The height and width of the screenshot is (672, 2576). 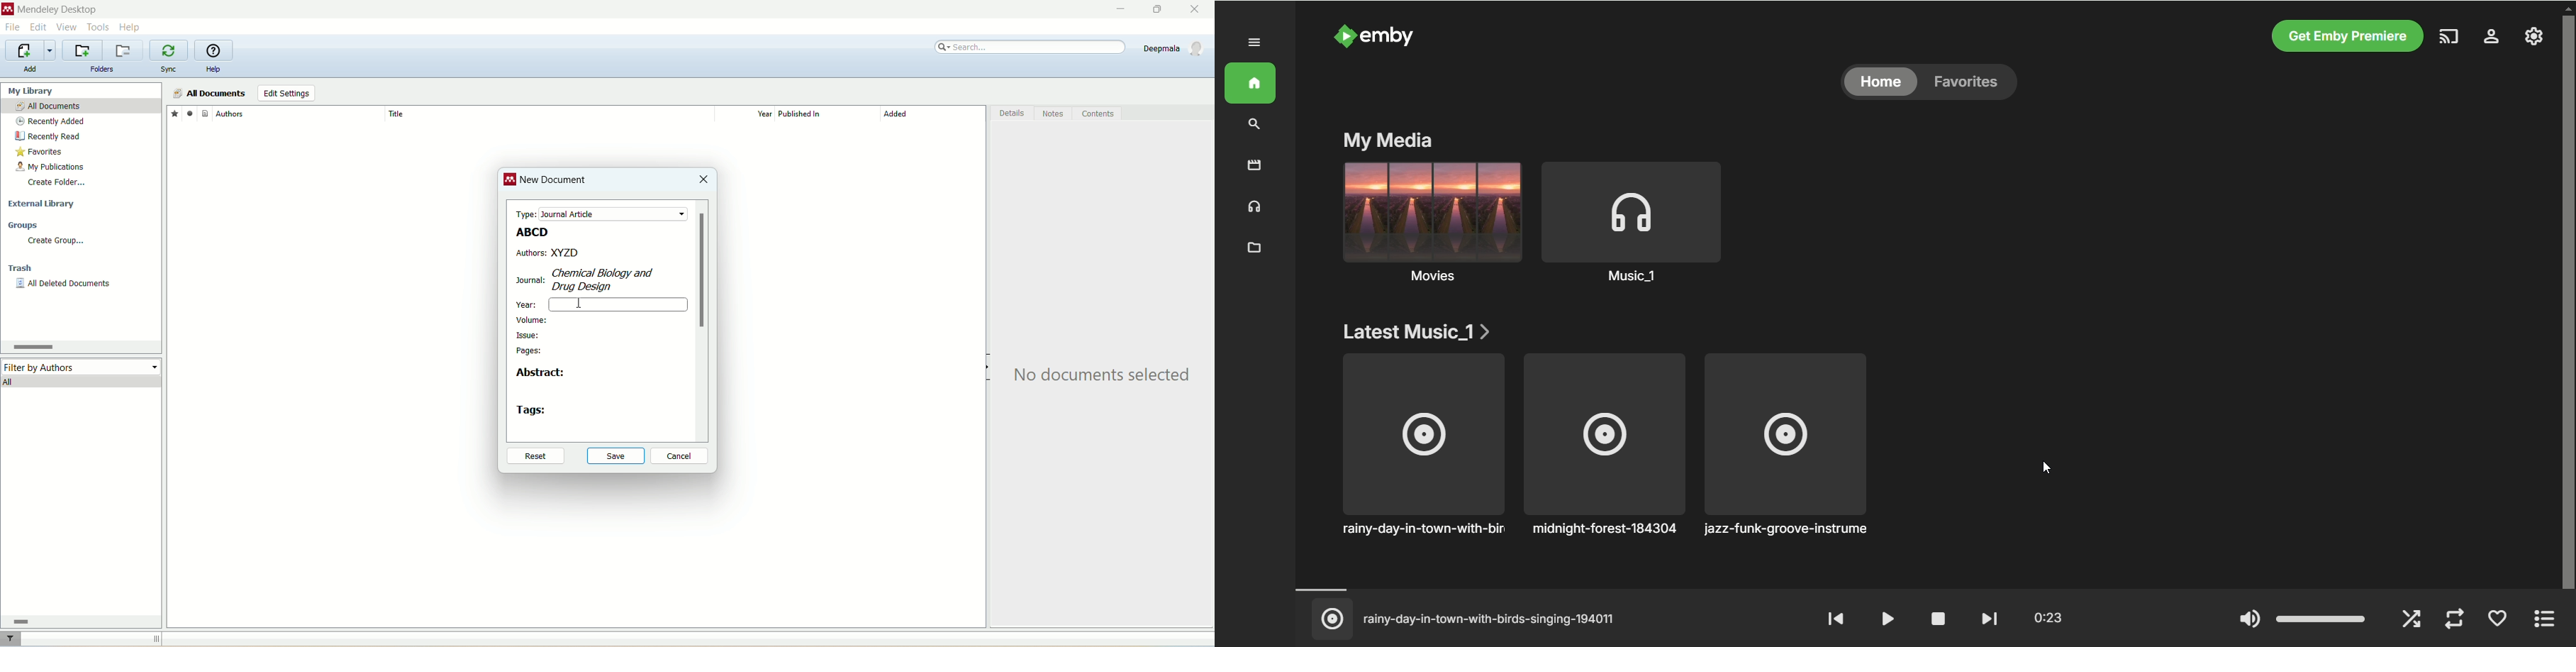 I want to click on create a new folder, so click(x=82, y=51).